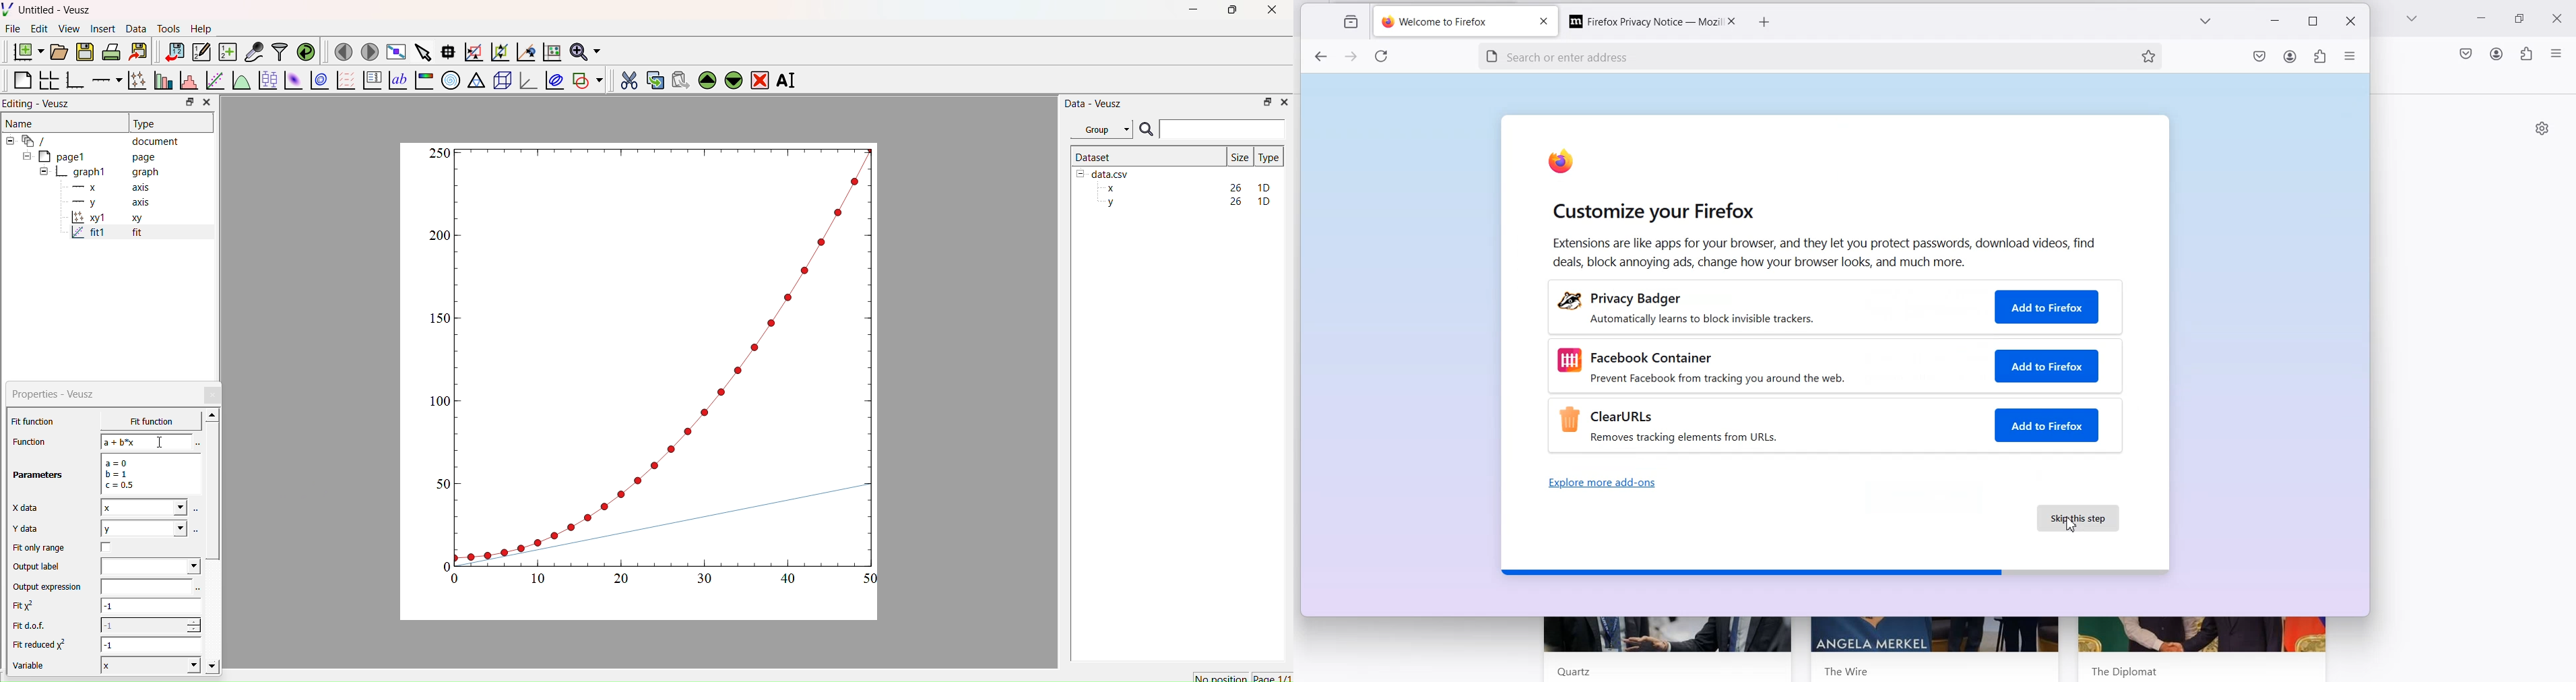 The image size is (2576, 700). I want to click on Add to Firefox, so click(2047, 425).